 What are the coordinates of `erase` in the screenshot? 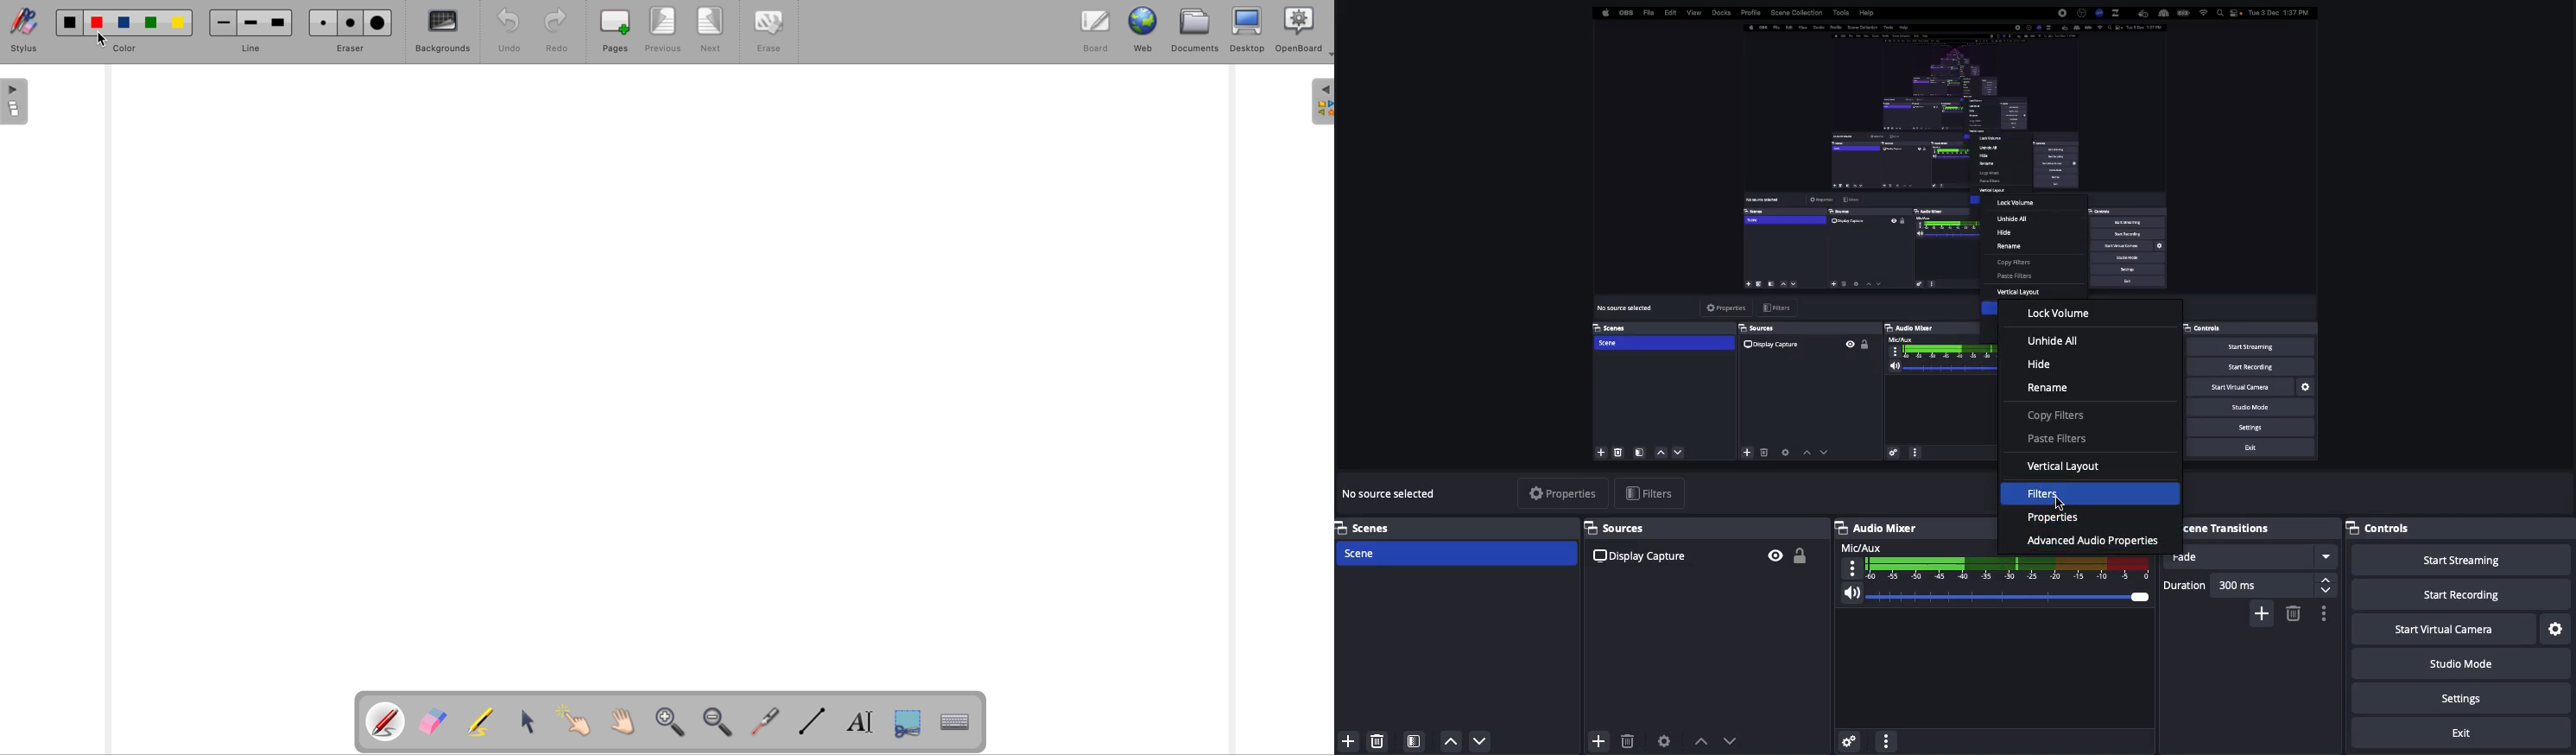 It's located at (766, 31).